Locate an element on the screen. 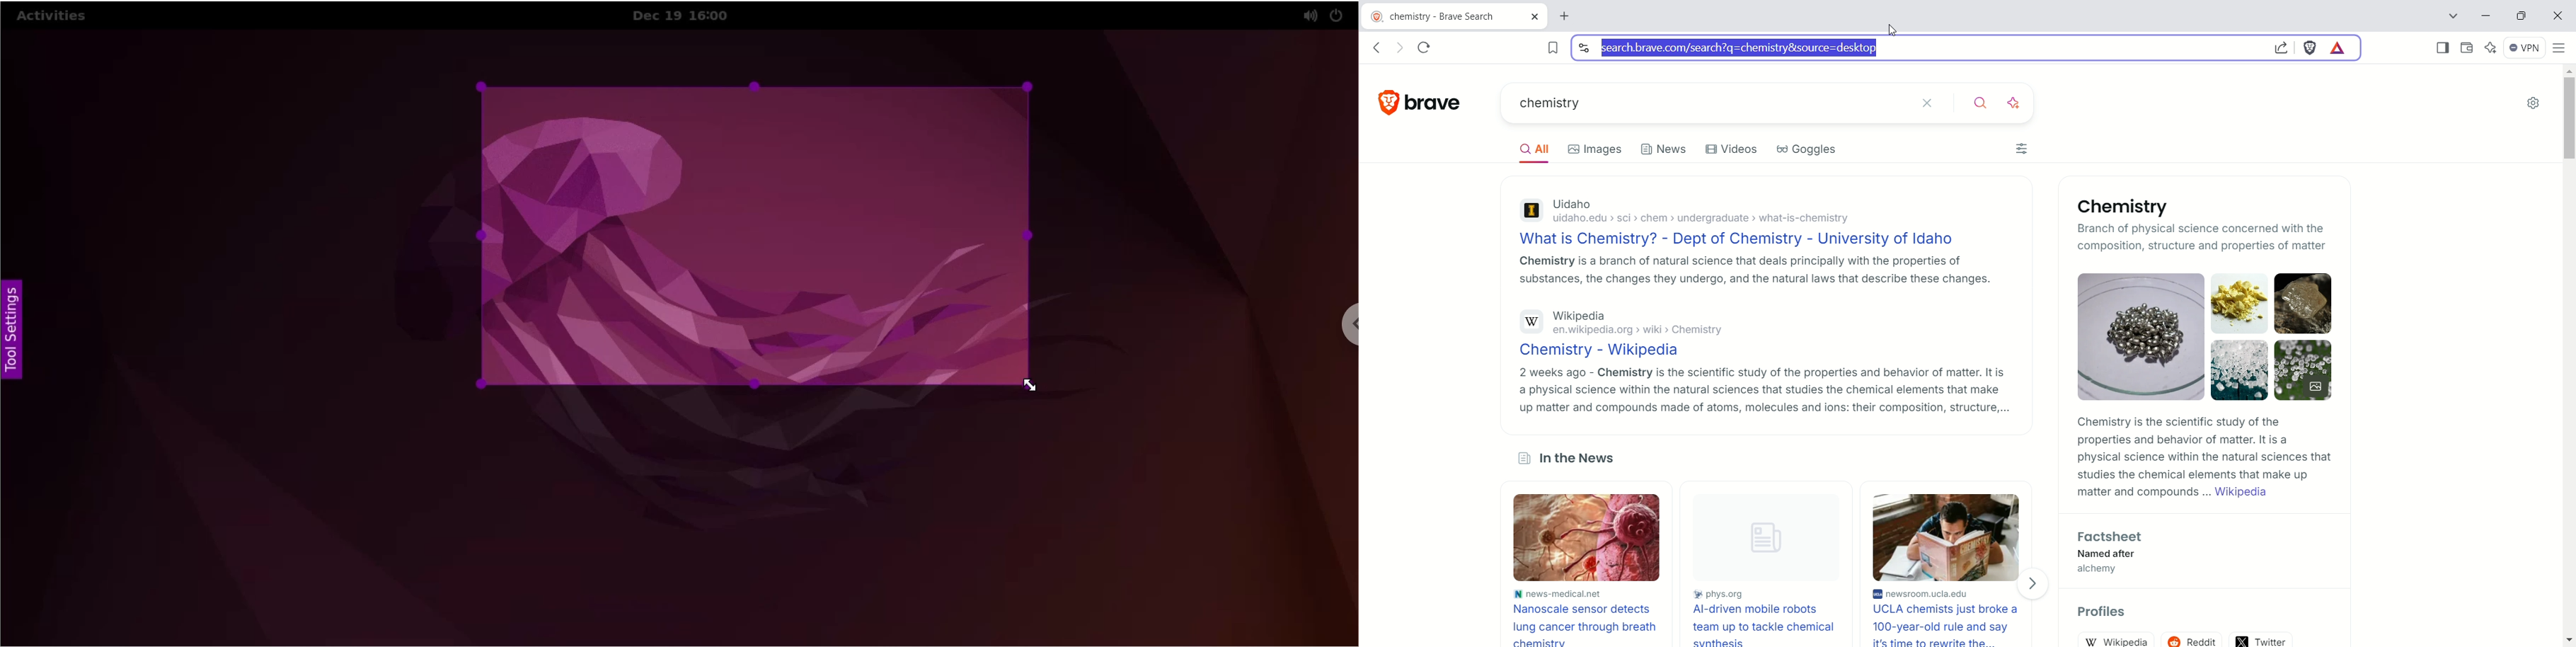 This screenshot has width=2576, height=672. Factsheet is located at coordinates (2112, 537).